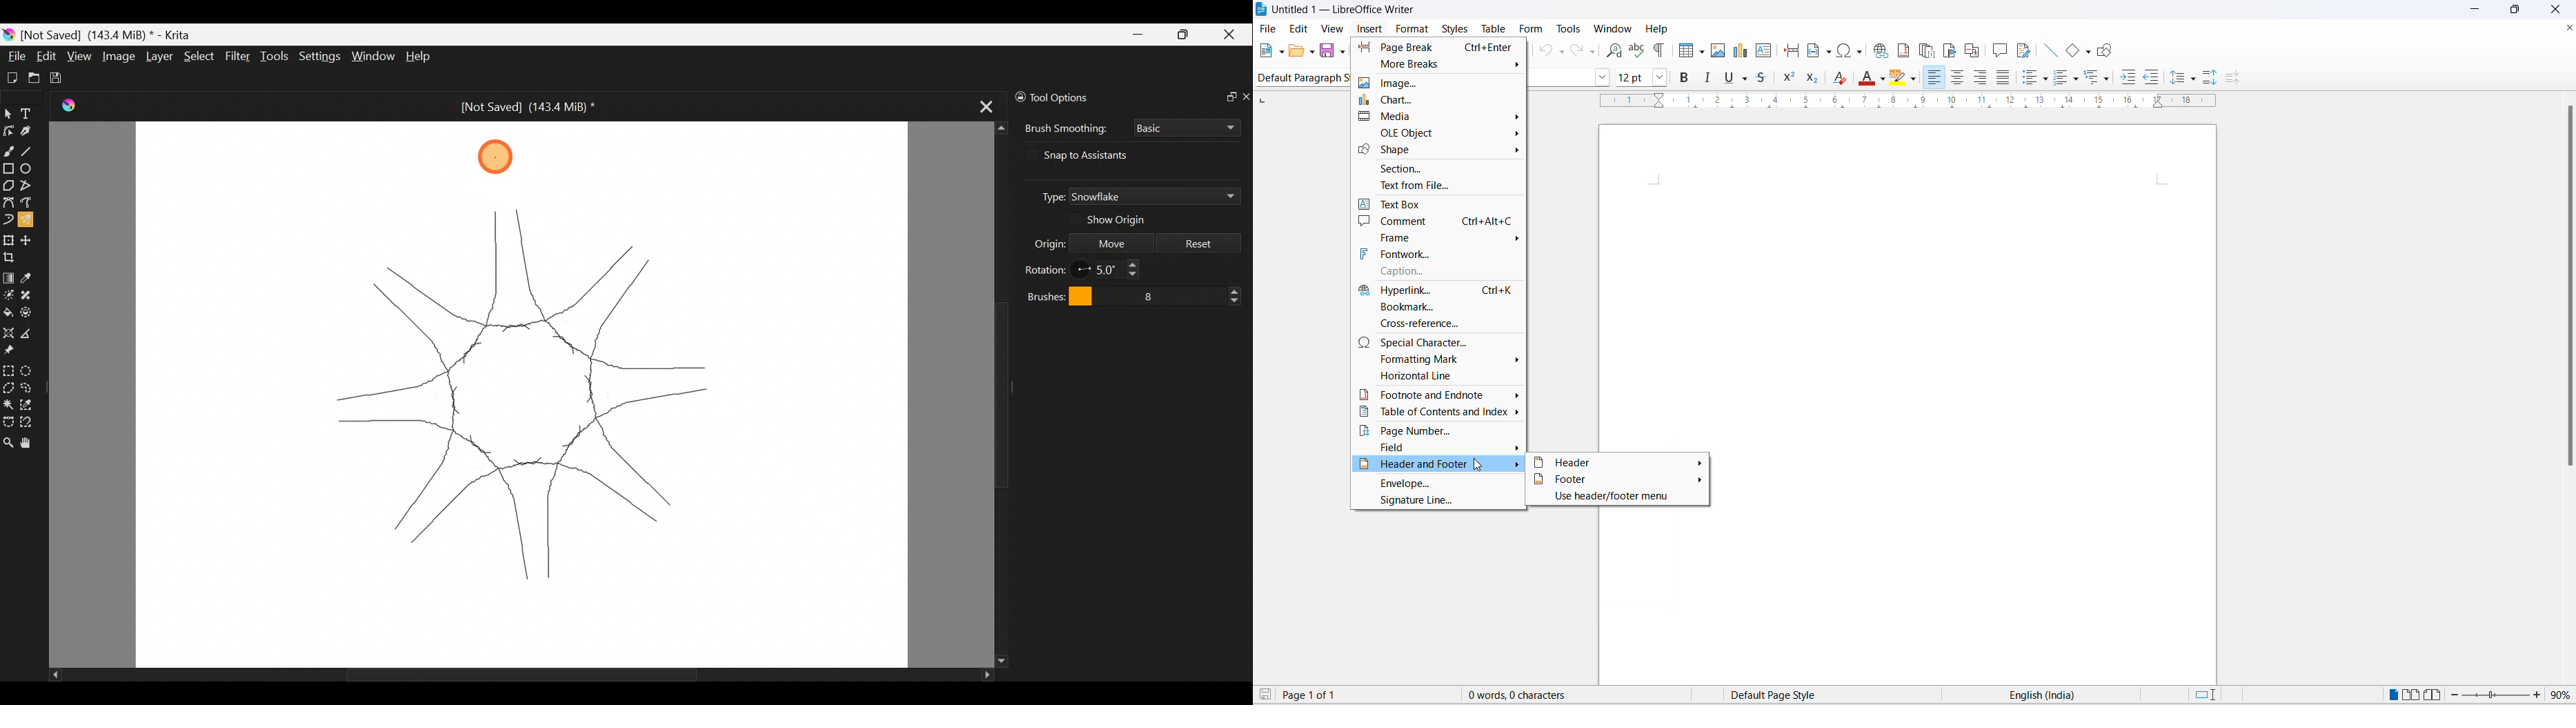 The height and width of the screenshot is (728, 2576). I want to click on footnote and endnote, so click(1439, 394).